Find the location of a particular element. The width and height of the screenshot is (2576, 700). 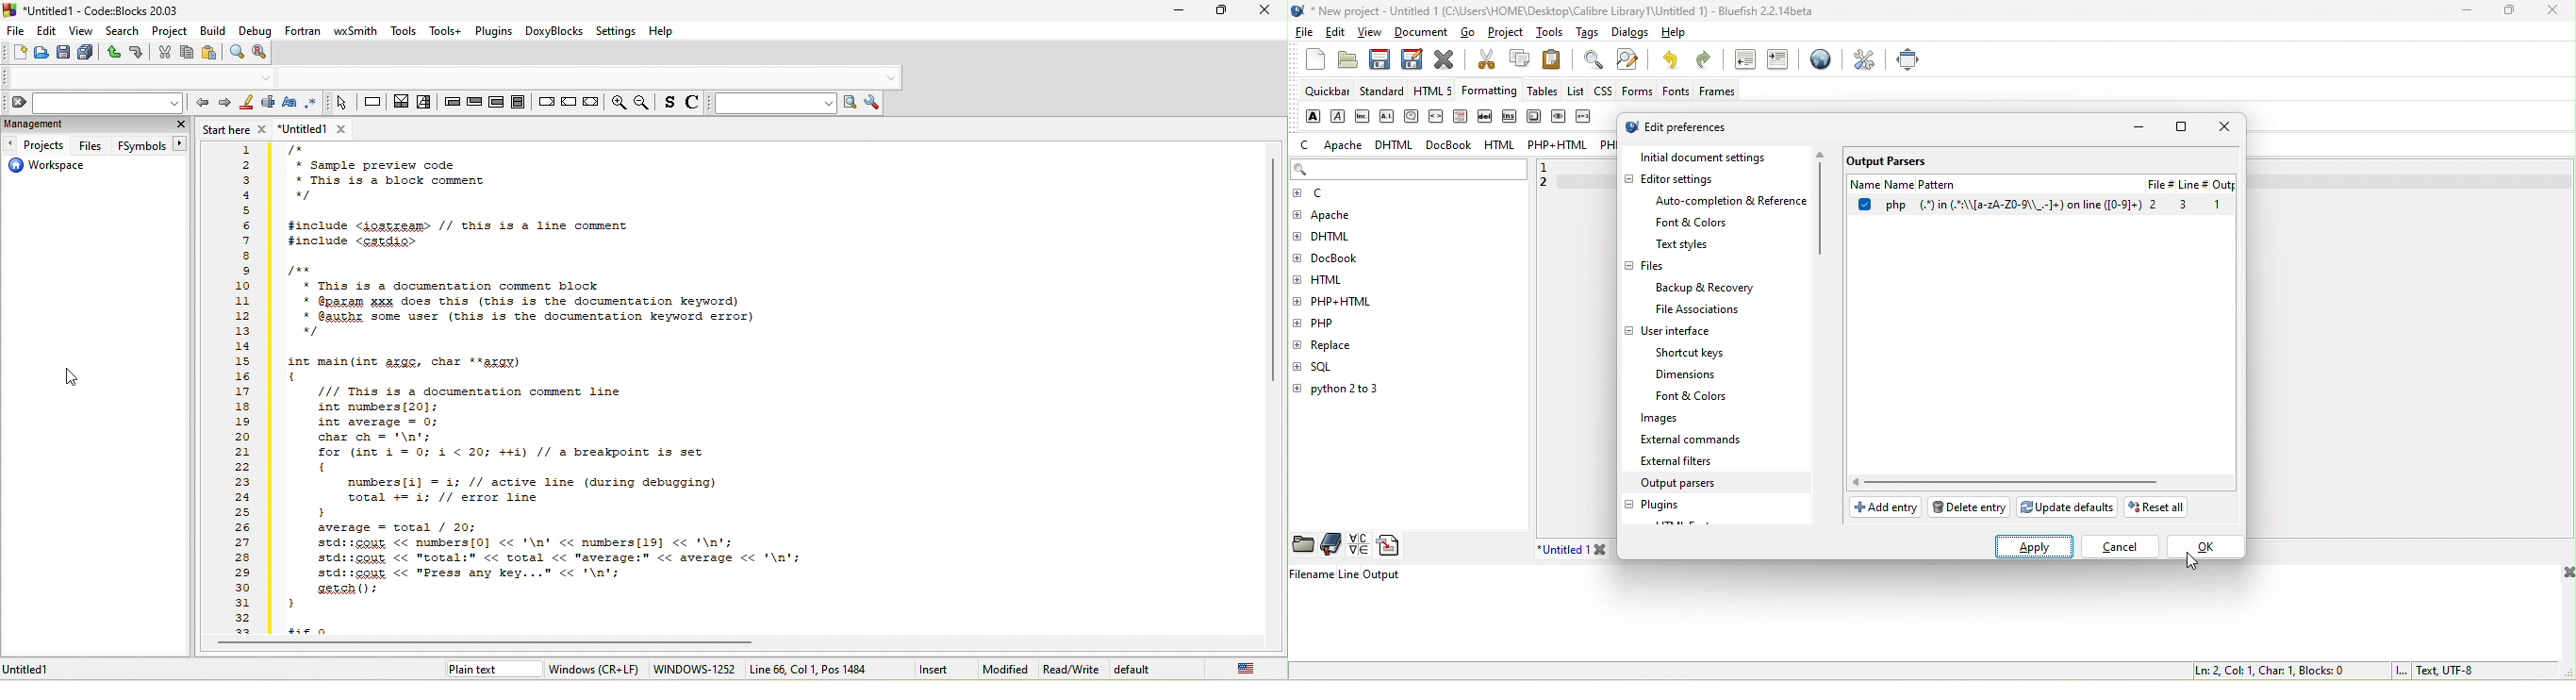

cut is located at coordinates (1484, 61).